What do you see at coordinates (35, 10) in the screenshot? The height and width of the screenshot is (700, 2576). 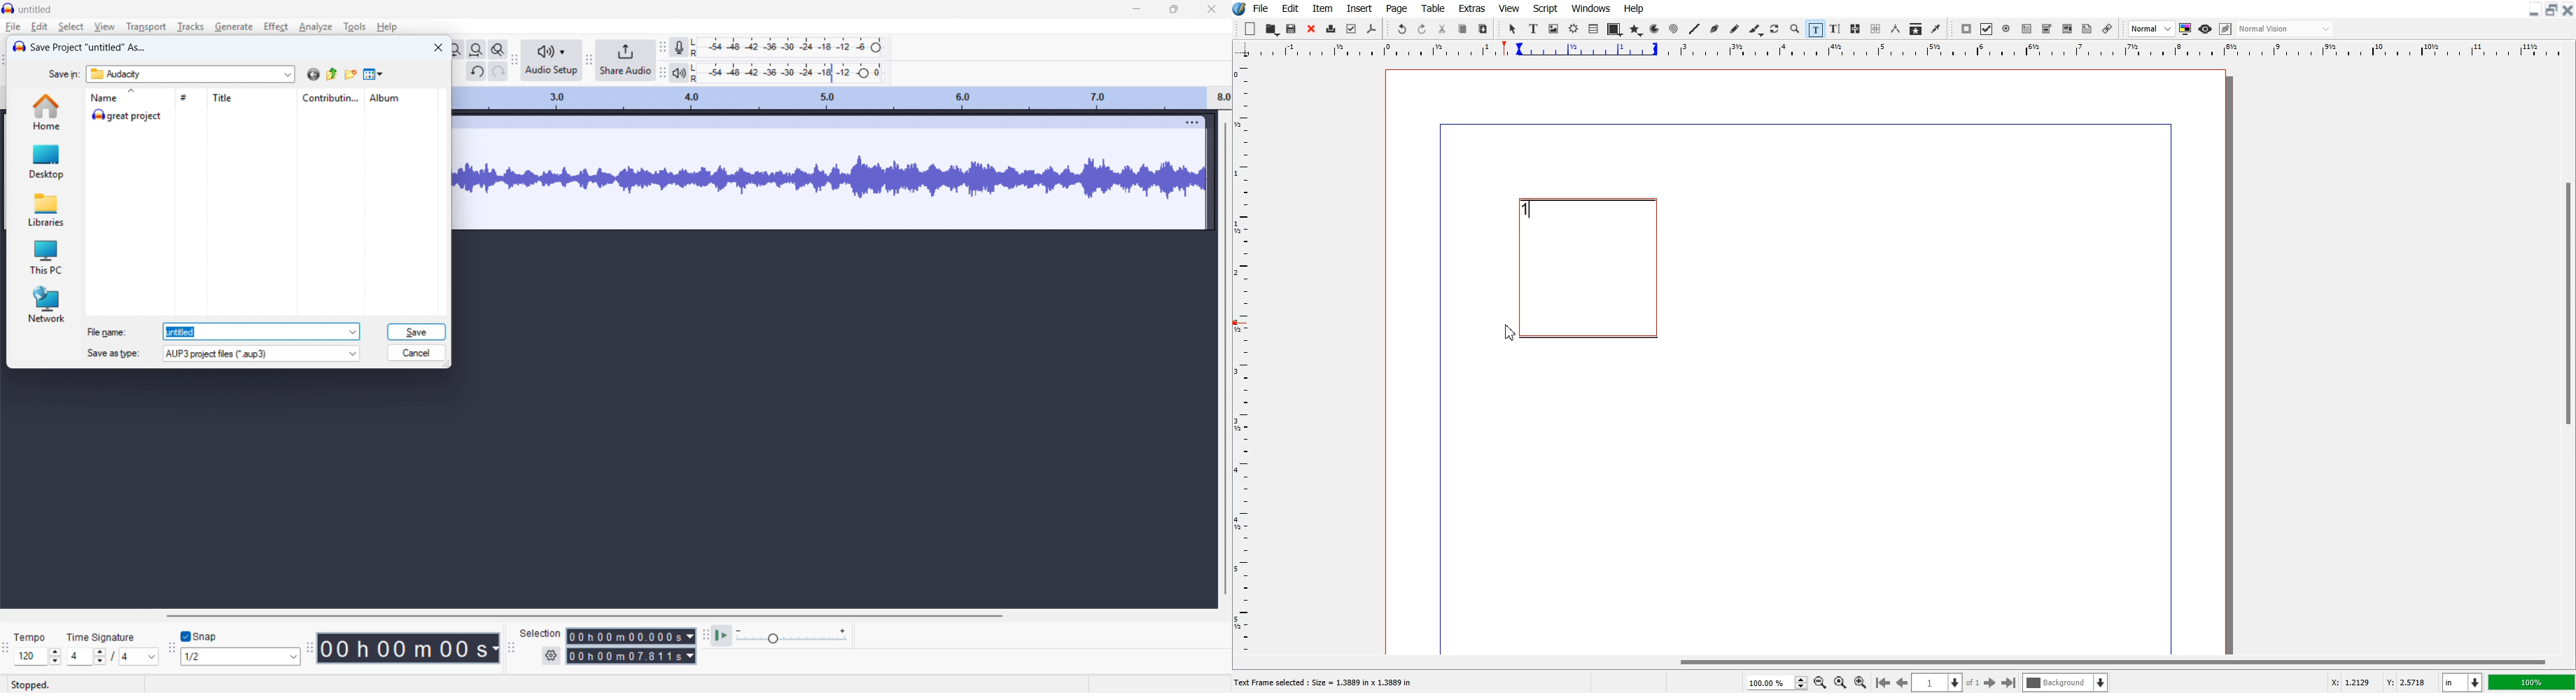 I see `untitled` at bounding box center [35, 10].